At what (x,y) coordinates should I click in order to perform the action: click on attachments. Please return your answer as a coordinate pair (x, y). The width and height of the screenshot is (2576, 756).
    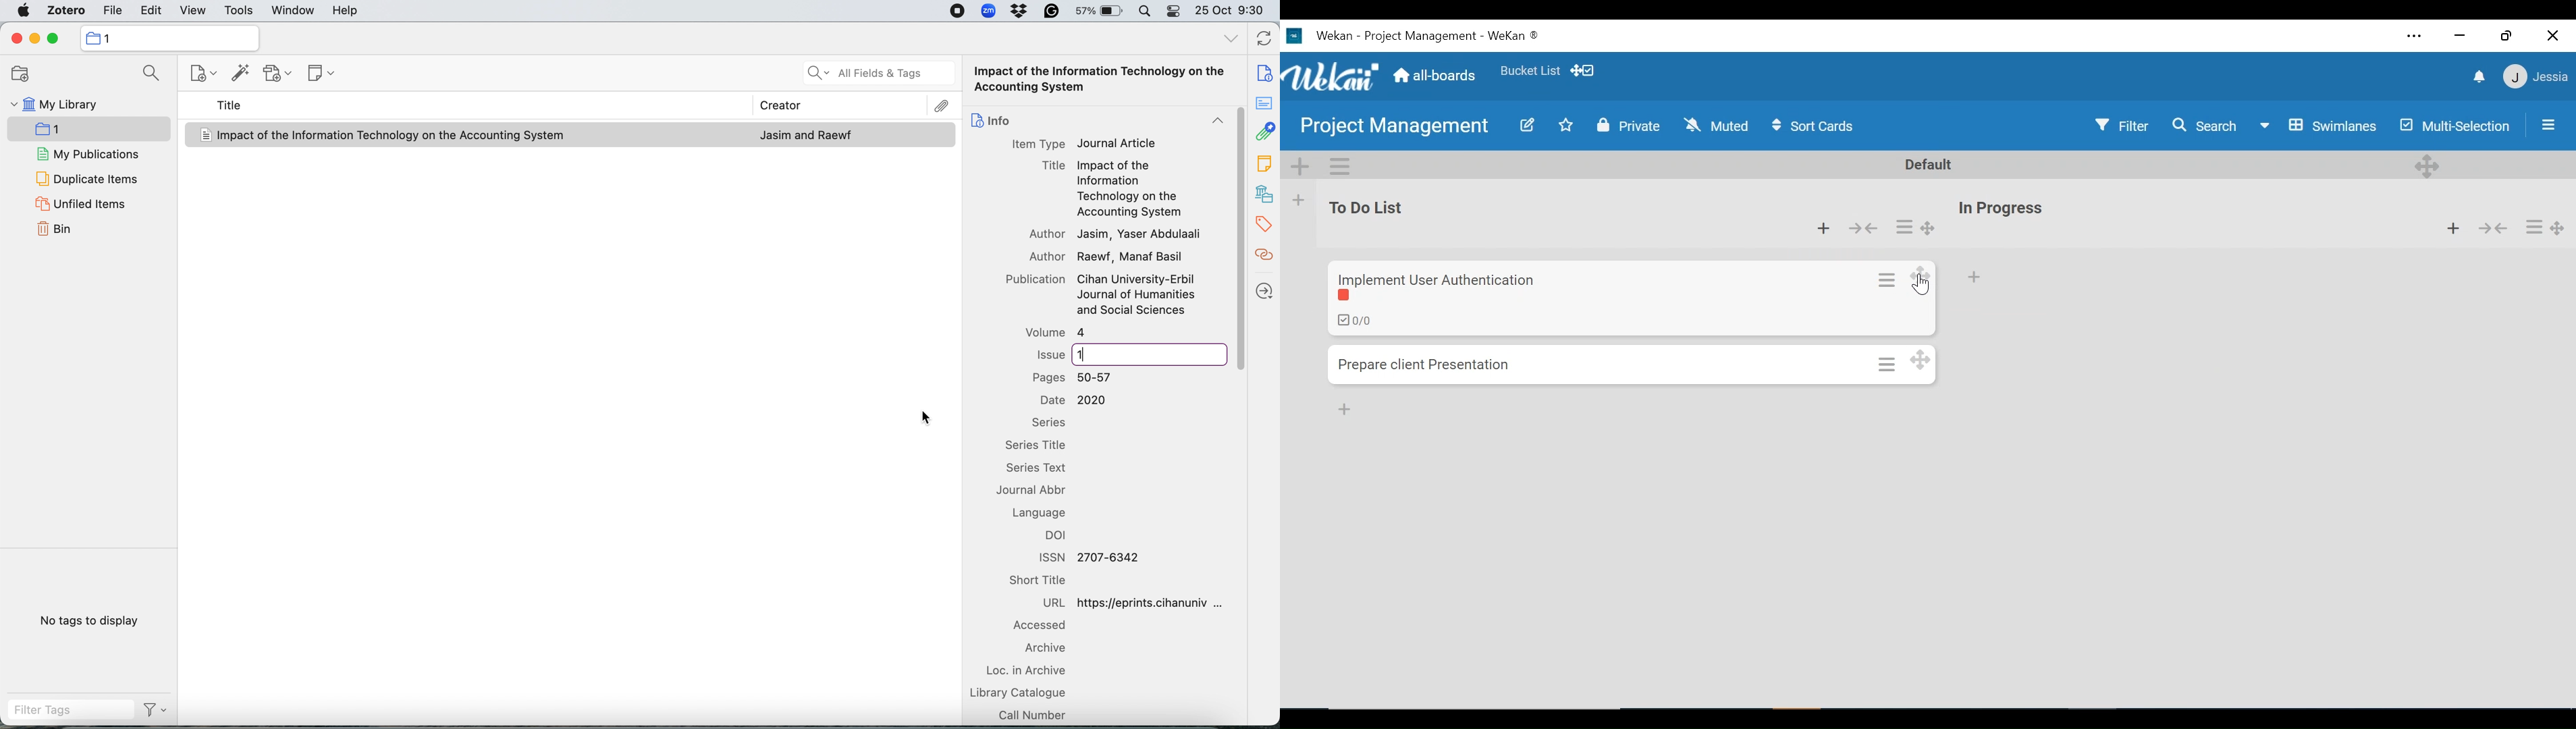
    Looking at the image, I should click on (1264, 134).